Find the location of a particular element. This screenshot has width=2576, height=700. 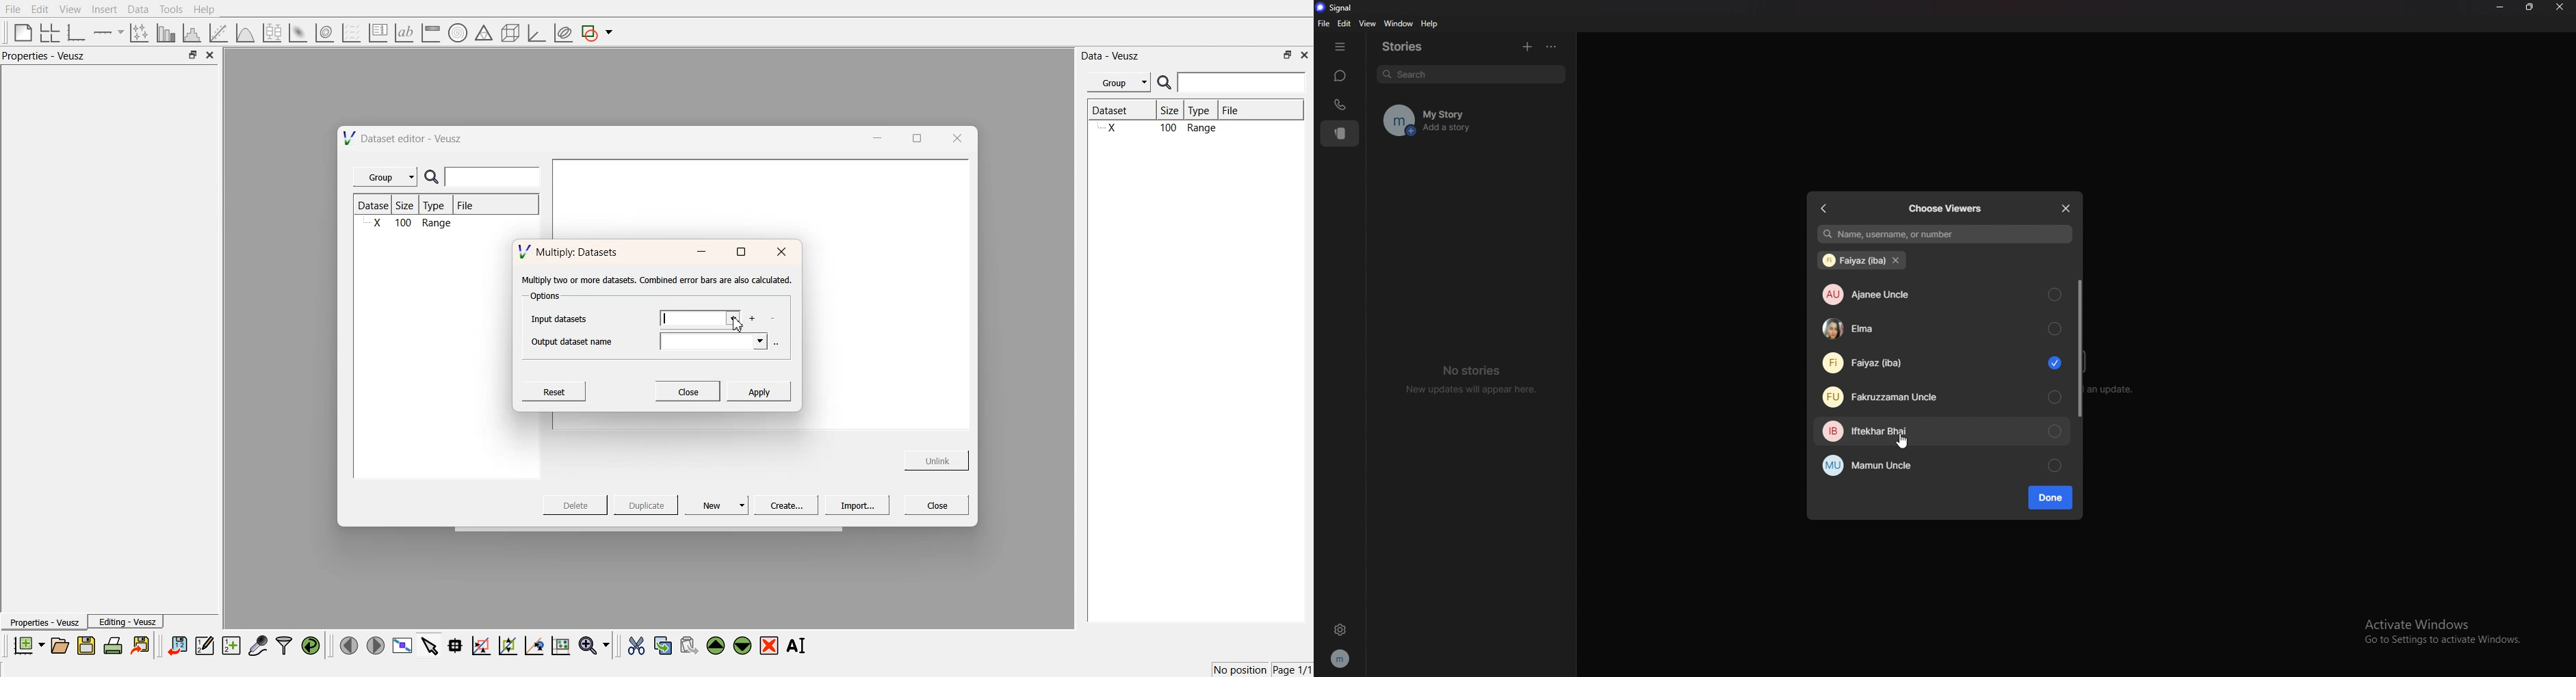

chats is located at coordinates (1341, 76).